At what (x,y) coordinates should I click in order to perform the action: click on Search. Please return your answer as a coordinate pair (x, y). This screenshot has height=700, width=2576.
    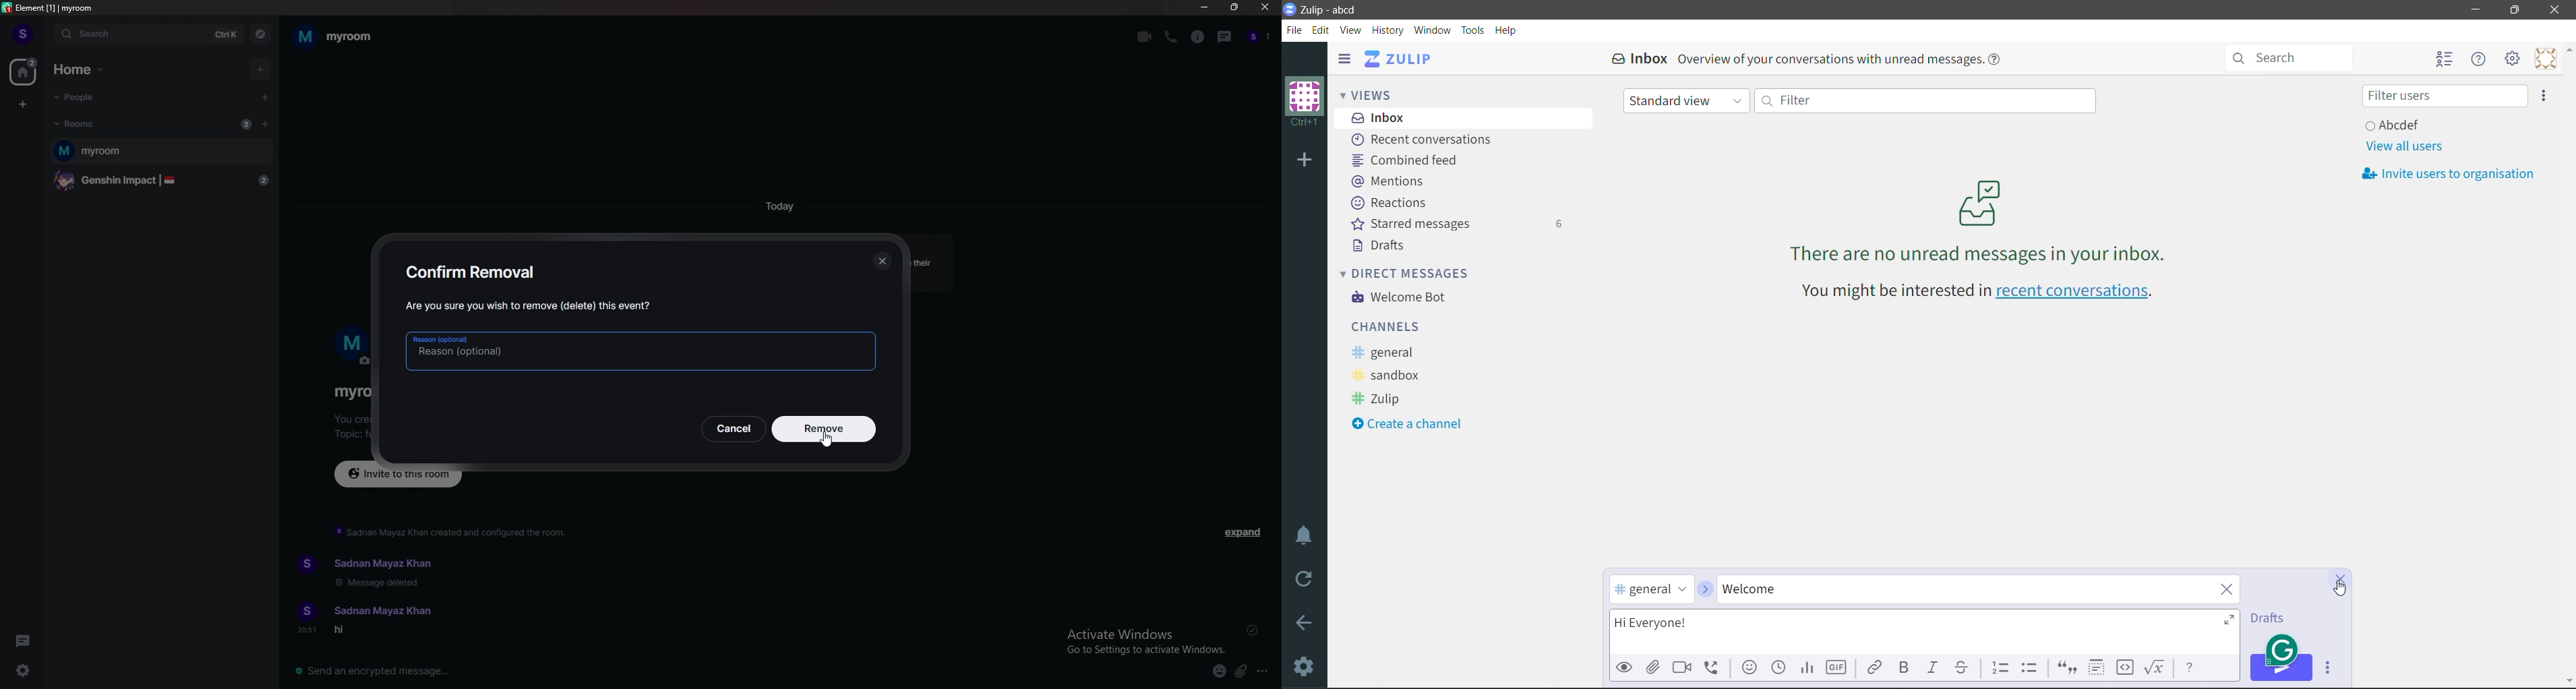
    Looking at the image, I should click on (2295, 57).